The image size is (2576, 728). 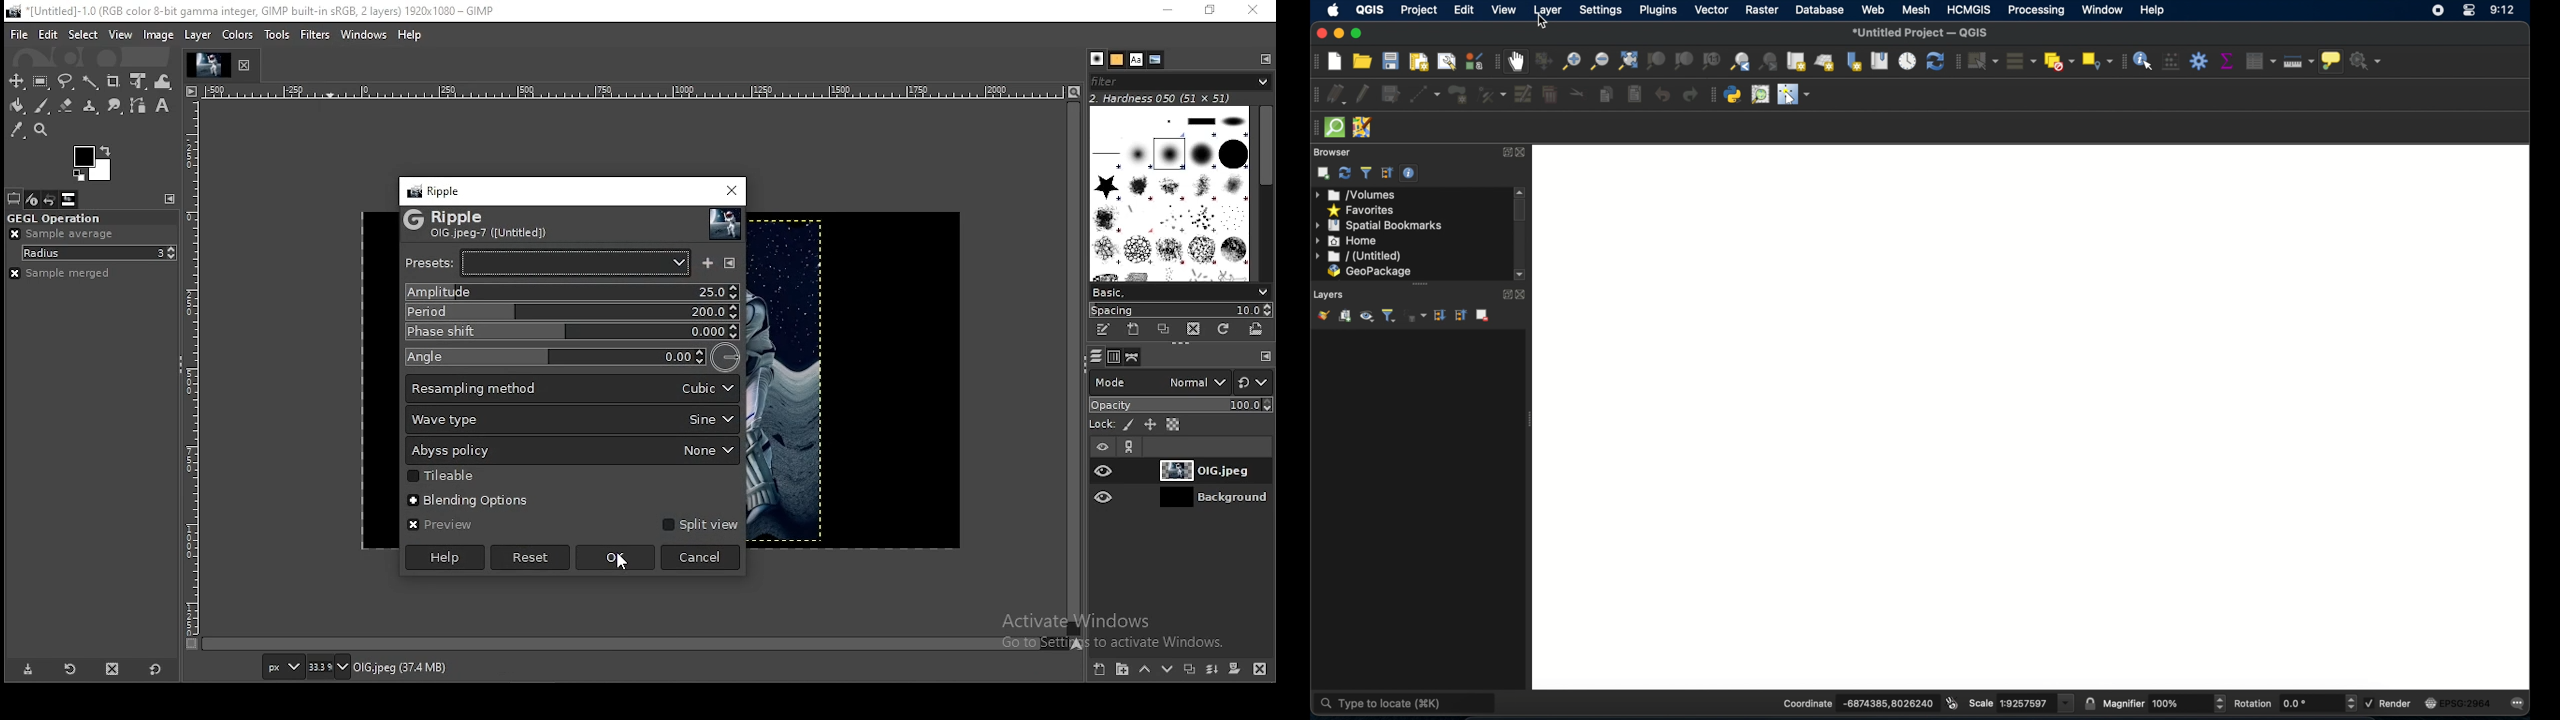 I want to click on save project, so click(x=1391, y=62).